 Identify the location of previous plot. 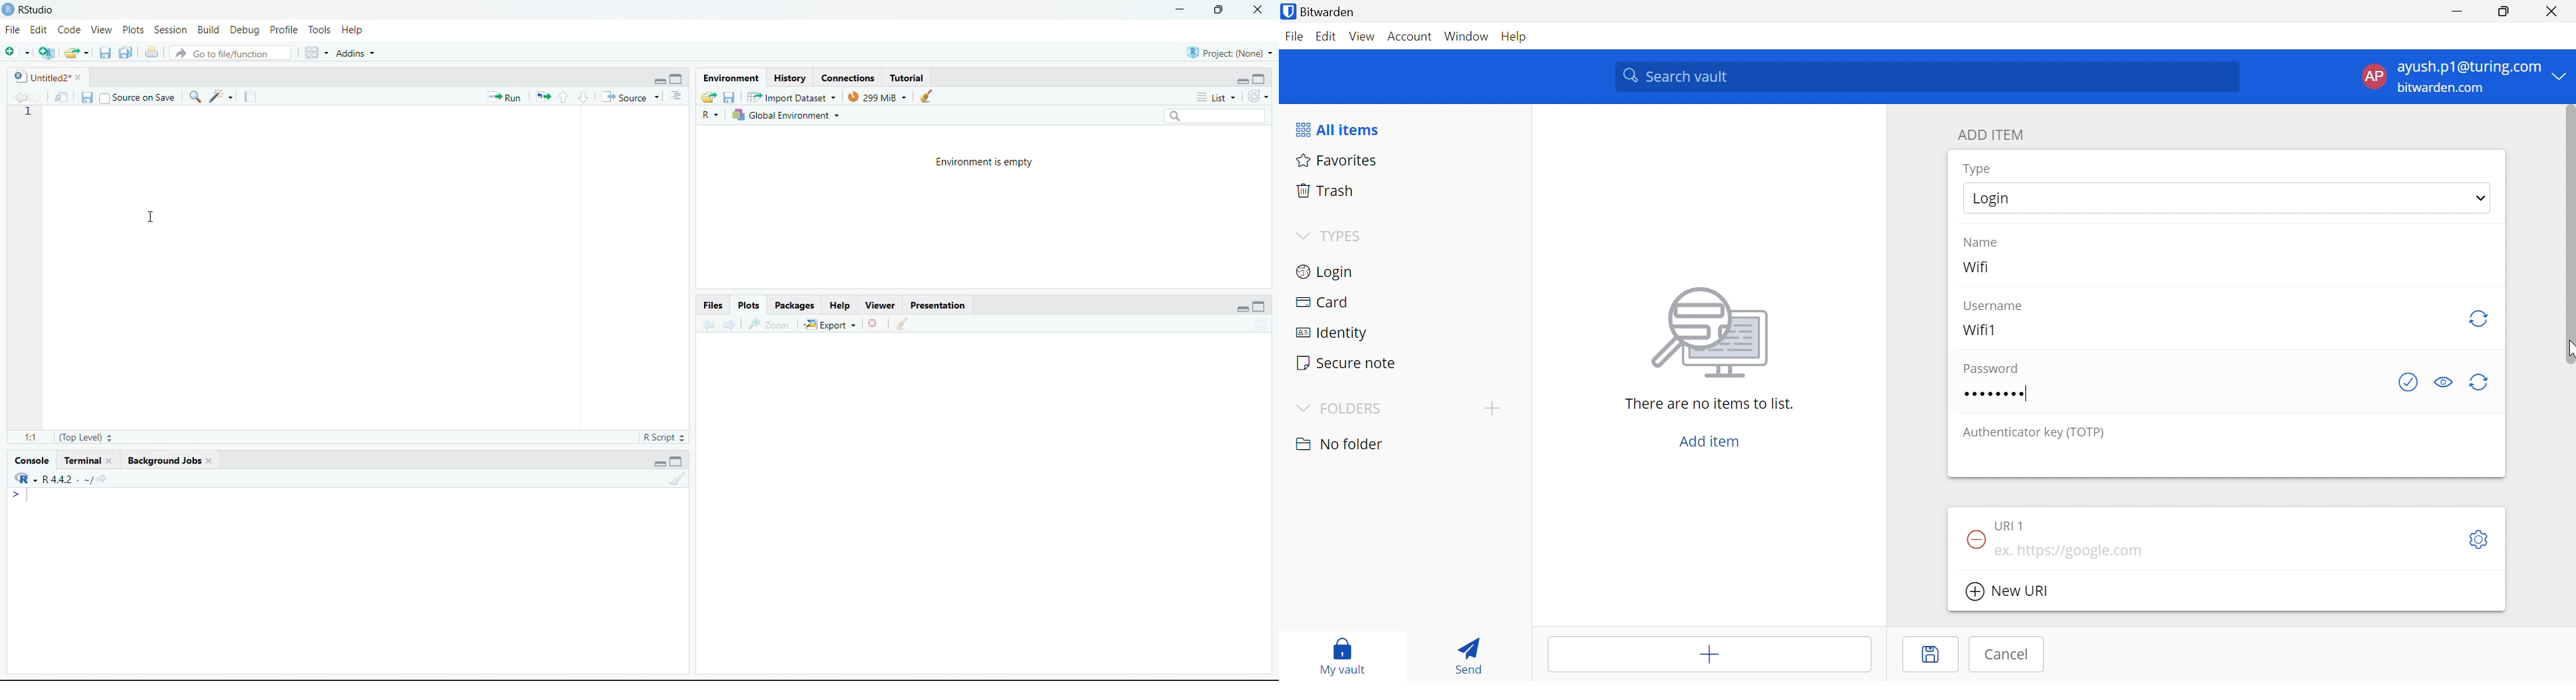
(708, 323).